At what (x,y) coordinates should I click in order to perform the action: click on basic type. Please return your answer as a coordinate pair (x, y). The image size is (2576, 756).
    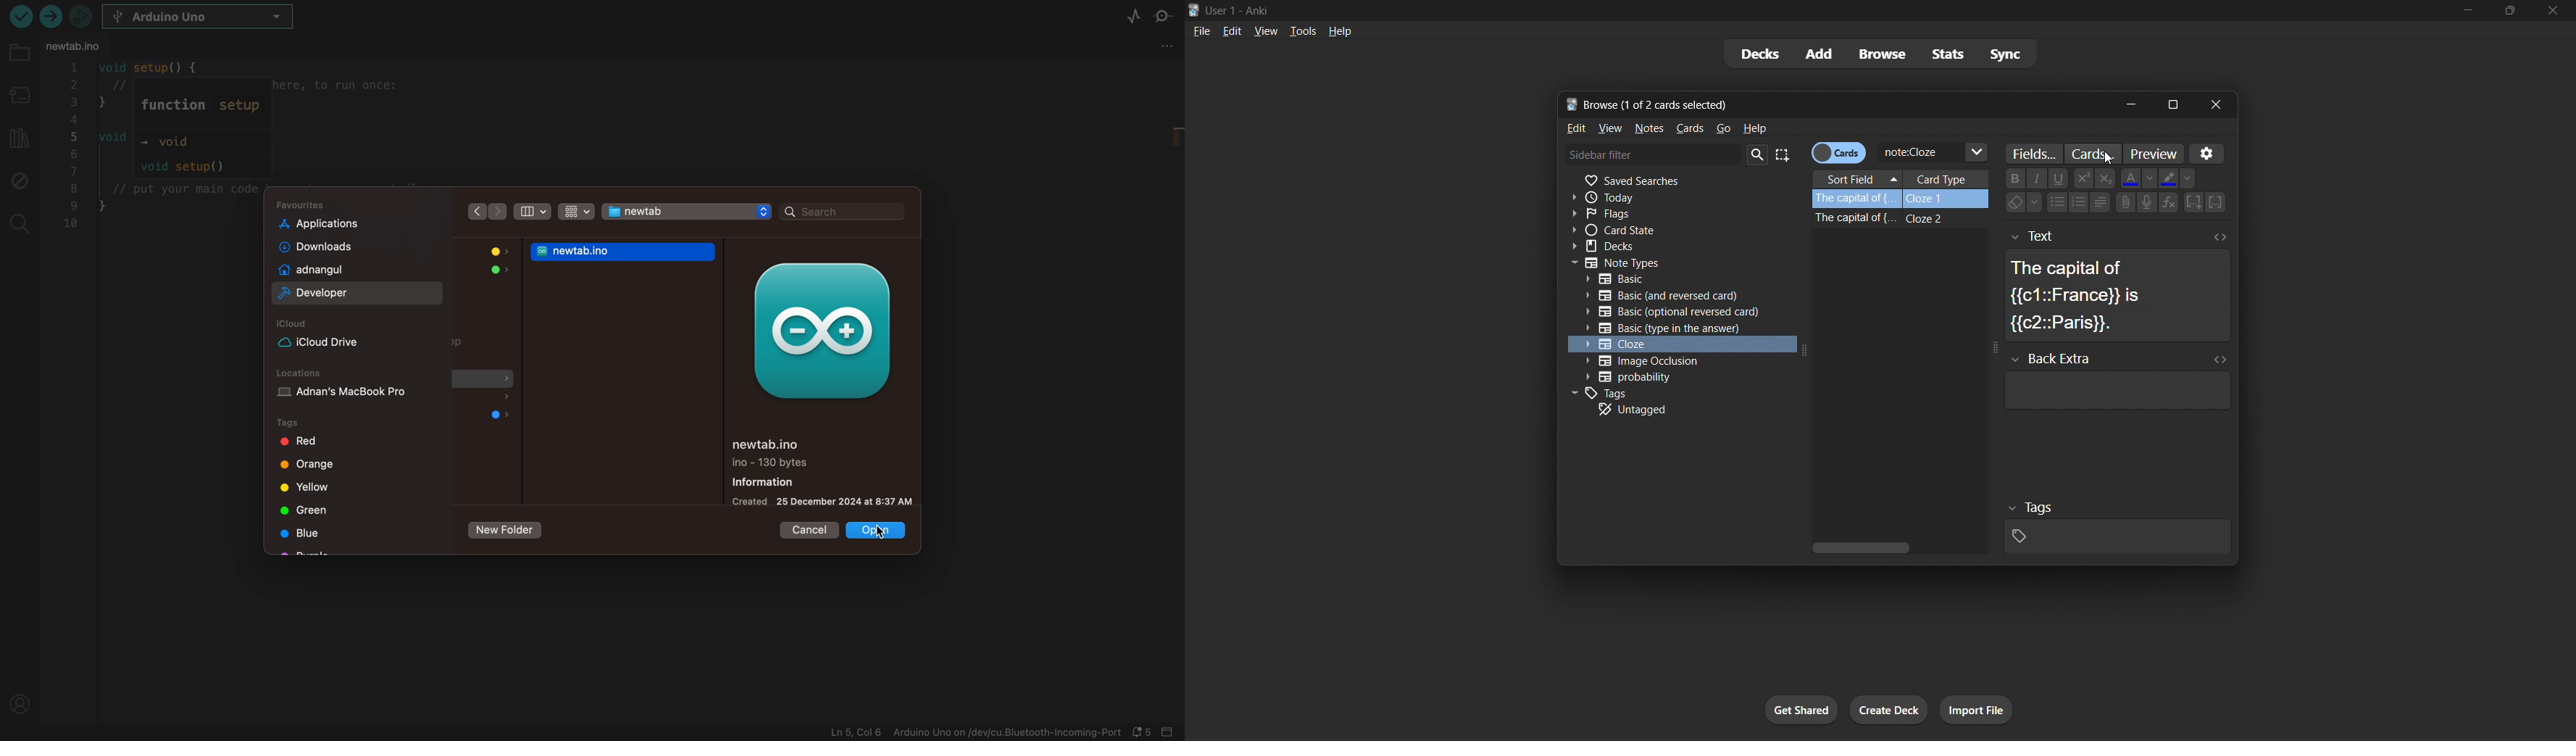
    Looking at the image, I should click on (1678, 279).